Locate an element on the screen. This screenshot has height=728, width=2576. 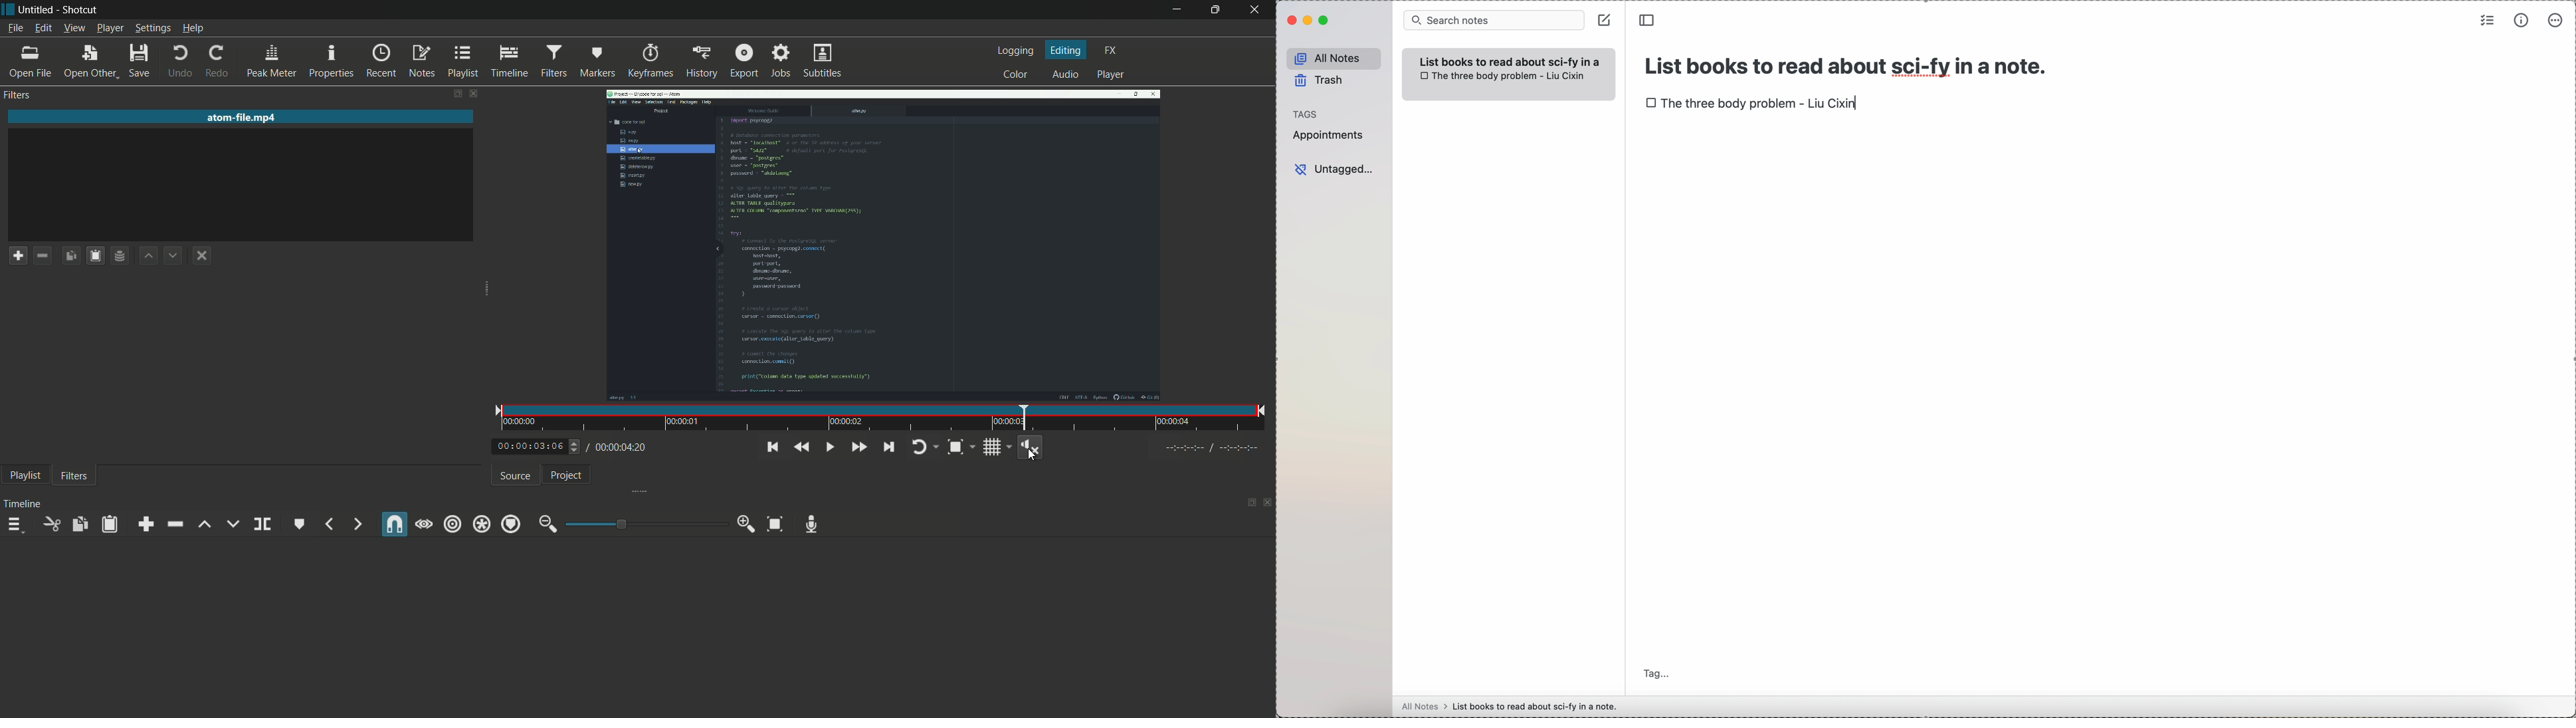
player menu is located at coordinates (110, 28).